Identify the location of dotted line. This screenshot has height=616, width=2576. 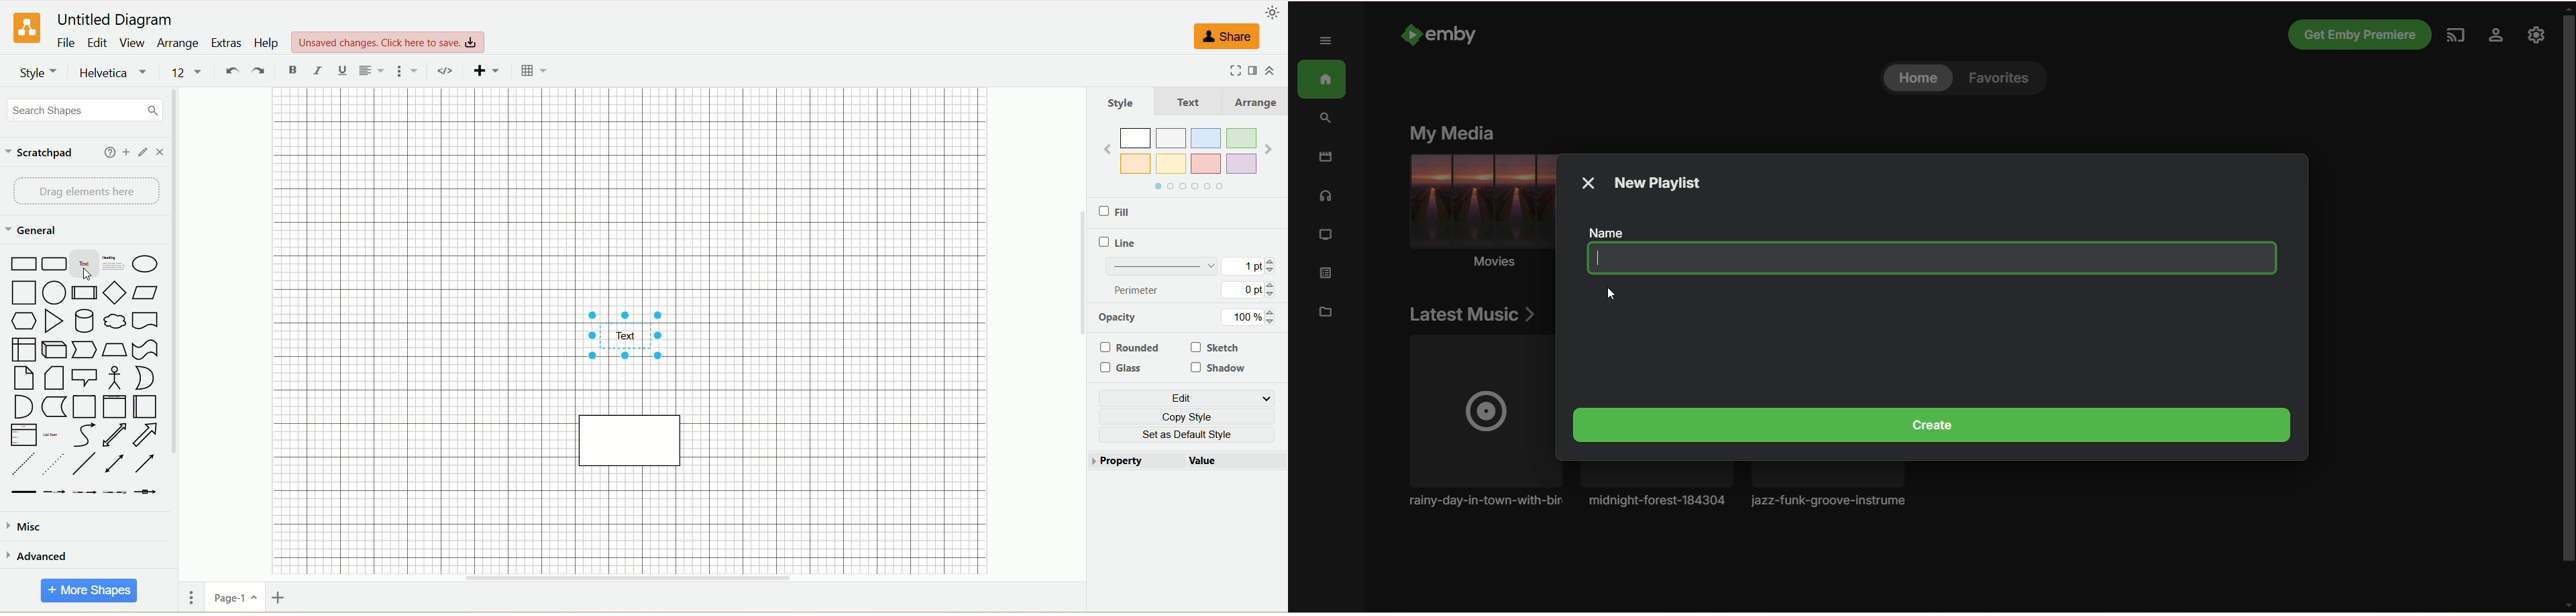
(54, 463).